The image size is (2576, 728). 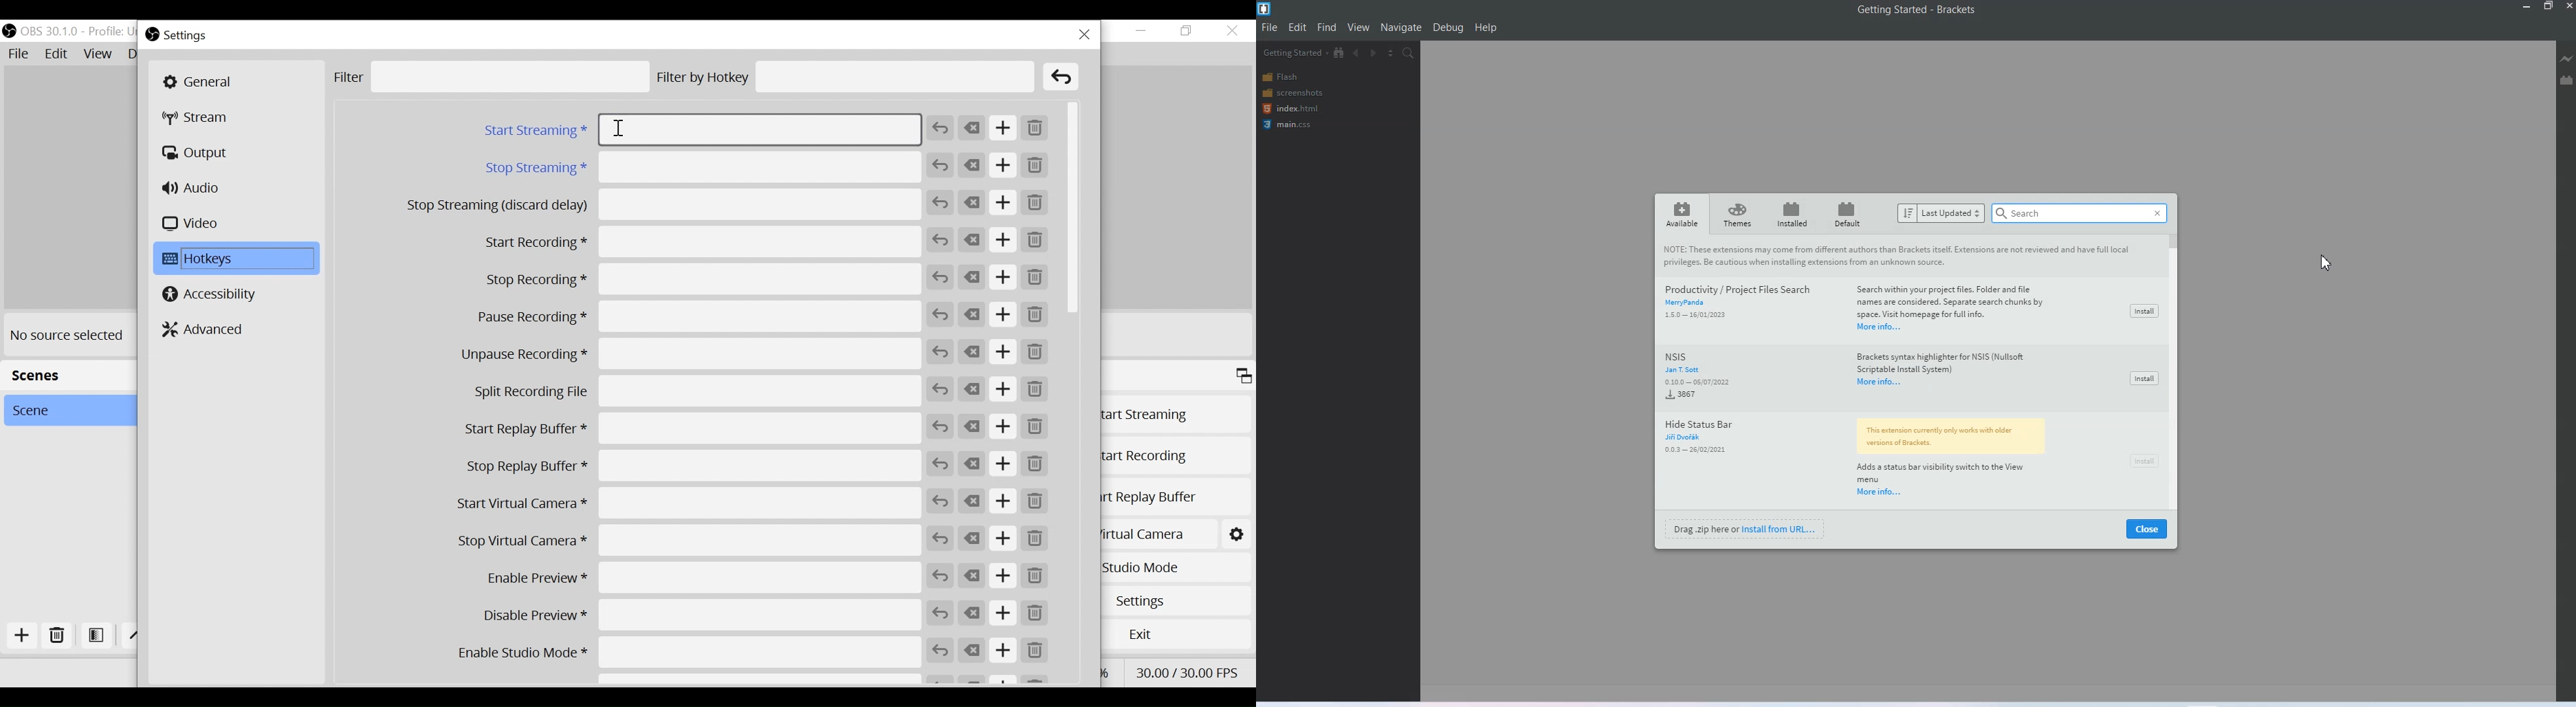 What do you see at coordinates (690, 617) in the screenshot?
I see `Disable Preview` at bounding box center [690, 617].